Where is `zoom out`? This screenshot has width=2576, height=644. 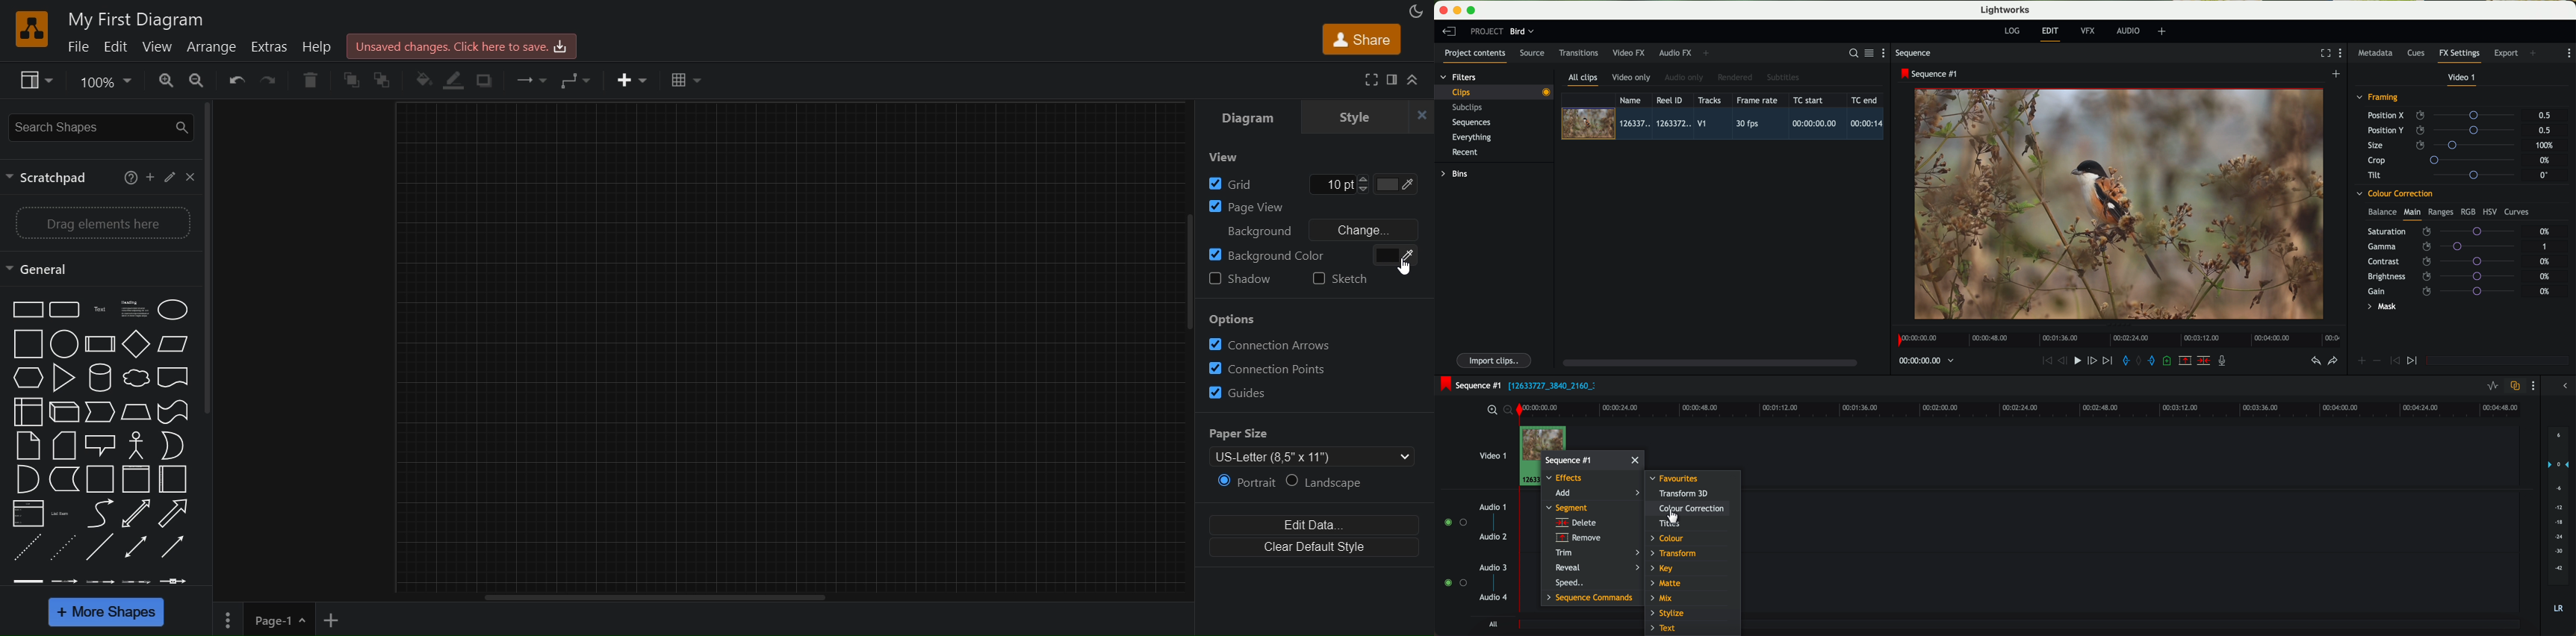
zoom out is located at coordinates (196, 82).